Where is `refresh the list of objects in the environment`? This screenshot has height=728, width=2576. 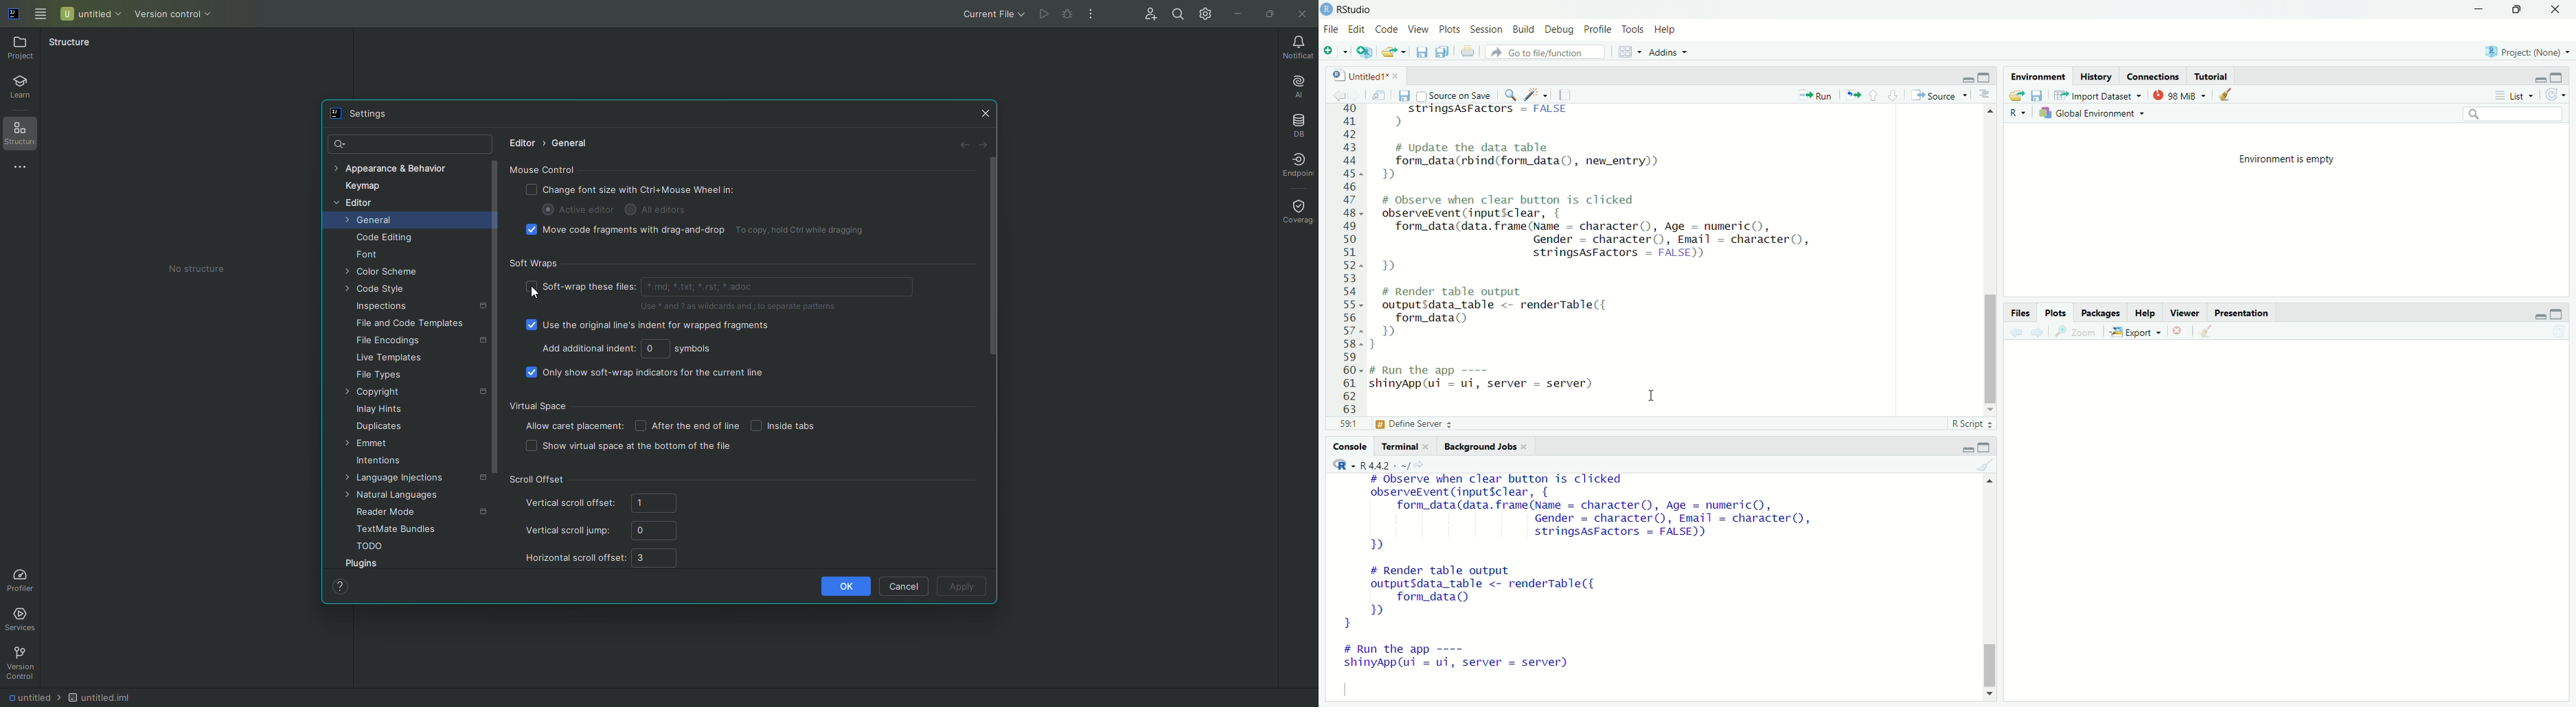
refresh the list of objects in the environment is located at coordinates (2560, 96).